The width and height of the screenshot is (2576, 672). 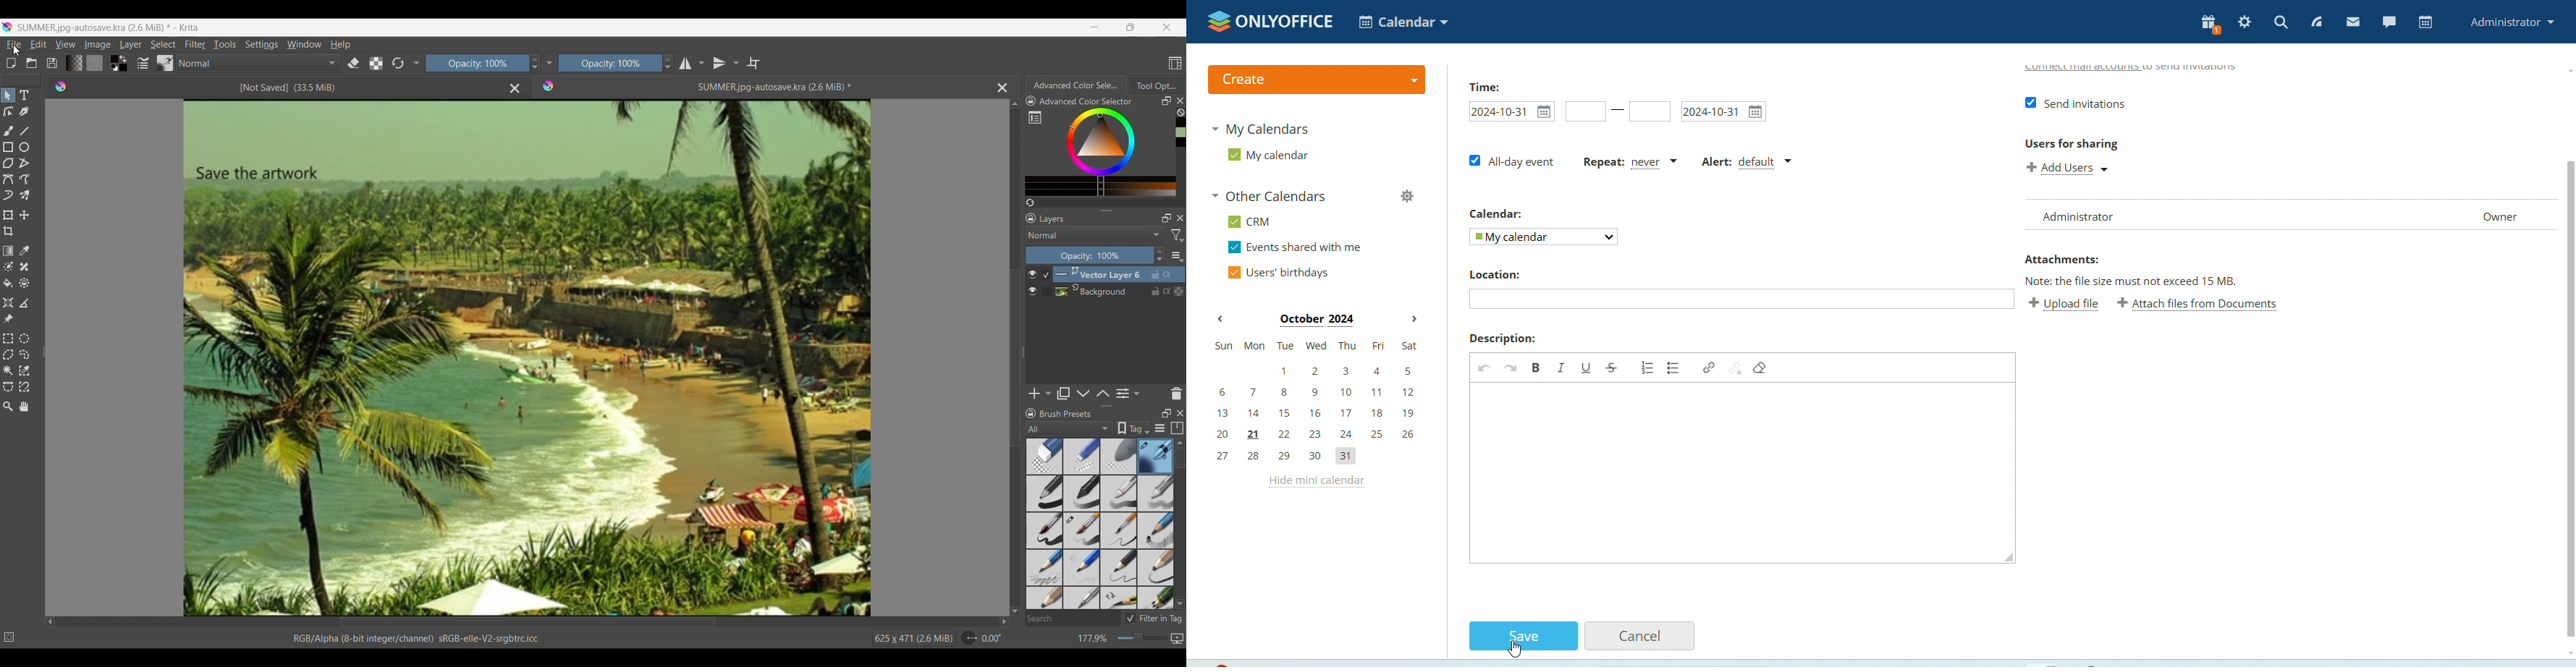 What do you see at coordinates (1086, 101) in the screenshot?
I see `Name of current color setting` at bounding box center [1086, 101].